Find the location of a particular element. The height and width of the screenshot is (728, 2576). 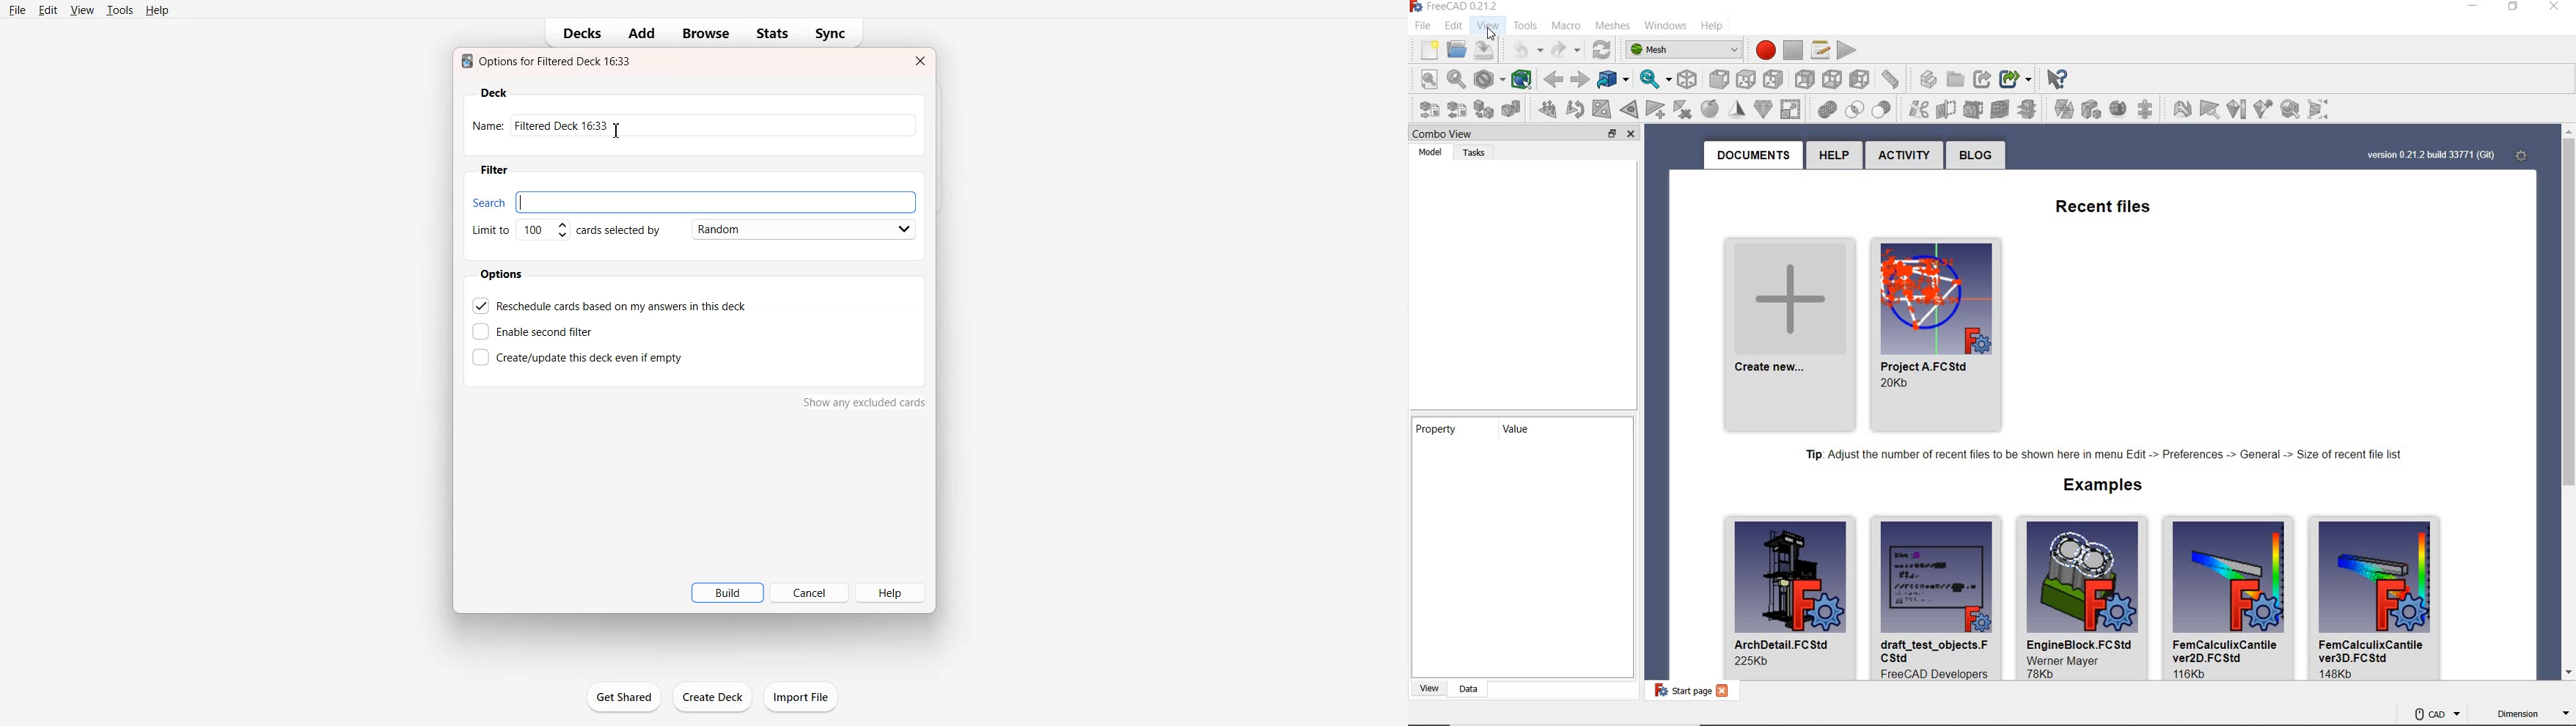

windows is located at coordinates (1661, 26).